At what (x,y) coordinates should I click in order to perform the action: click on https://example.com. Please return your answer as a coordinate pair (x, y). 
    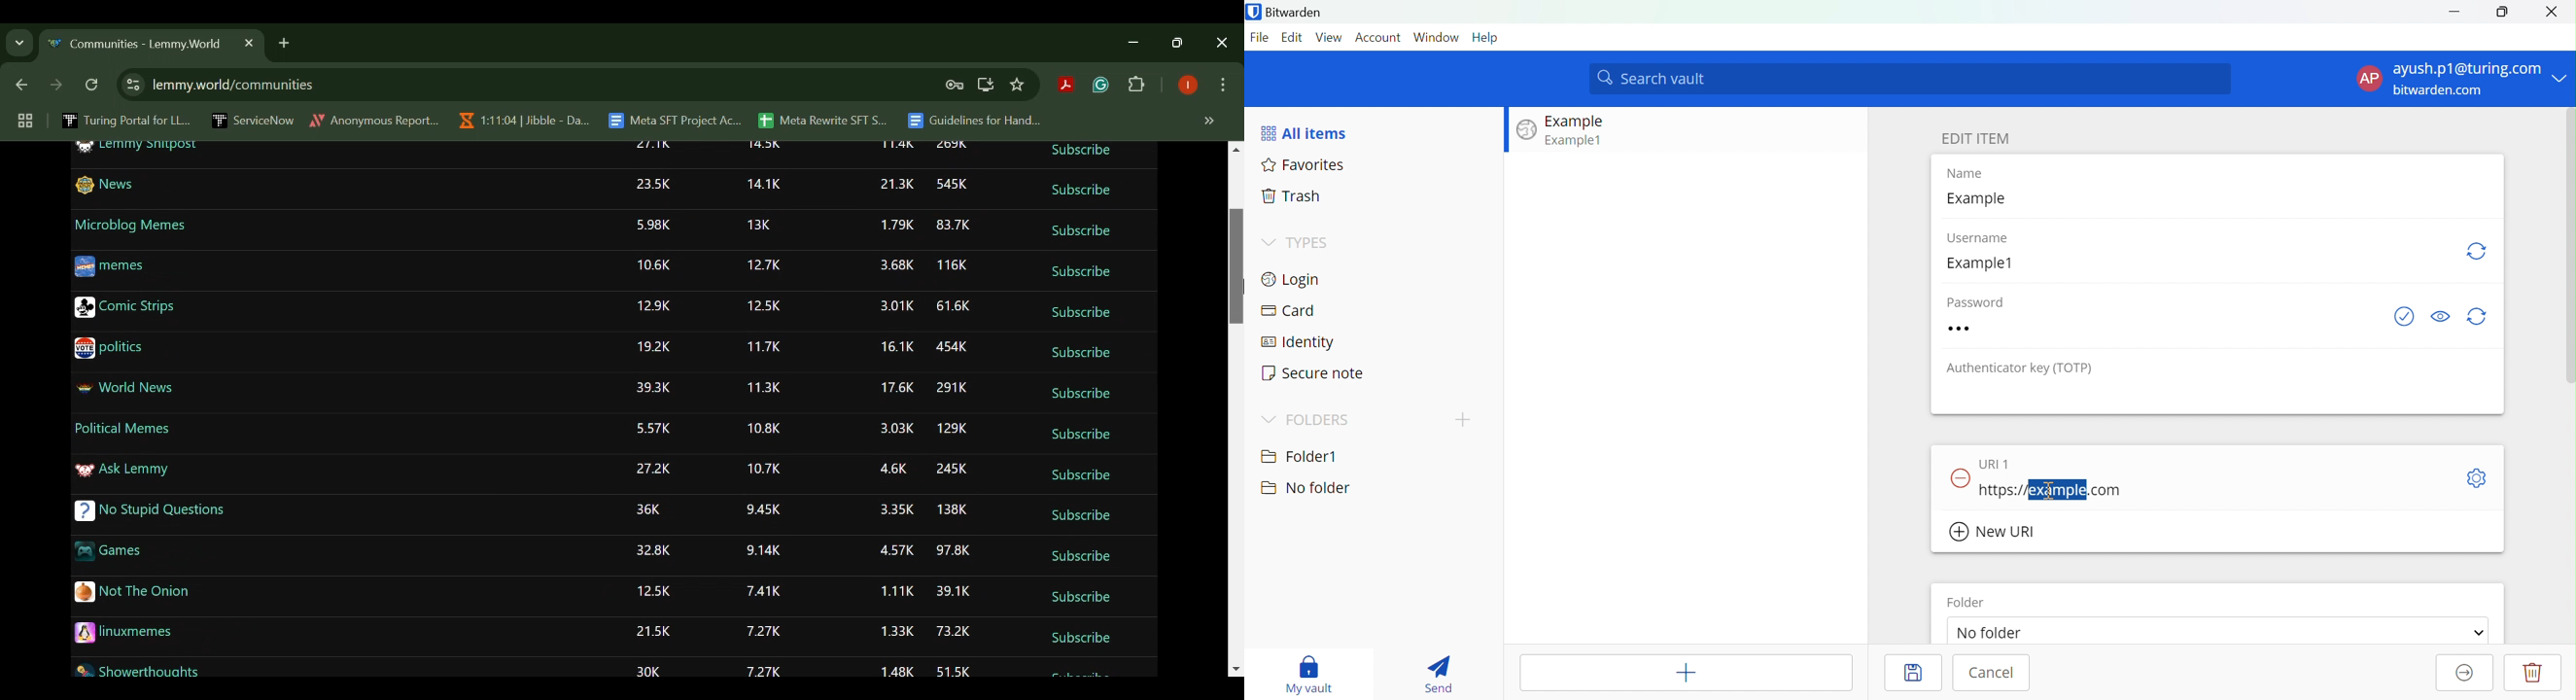
    Looking at the image, I should click on (2053, 492).